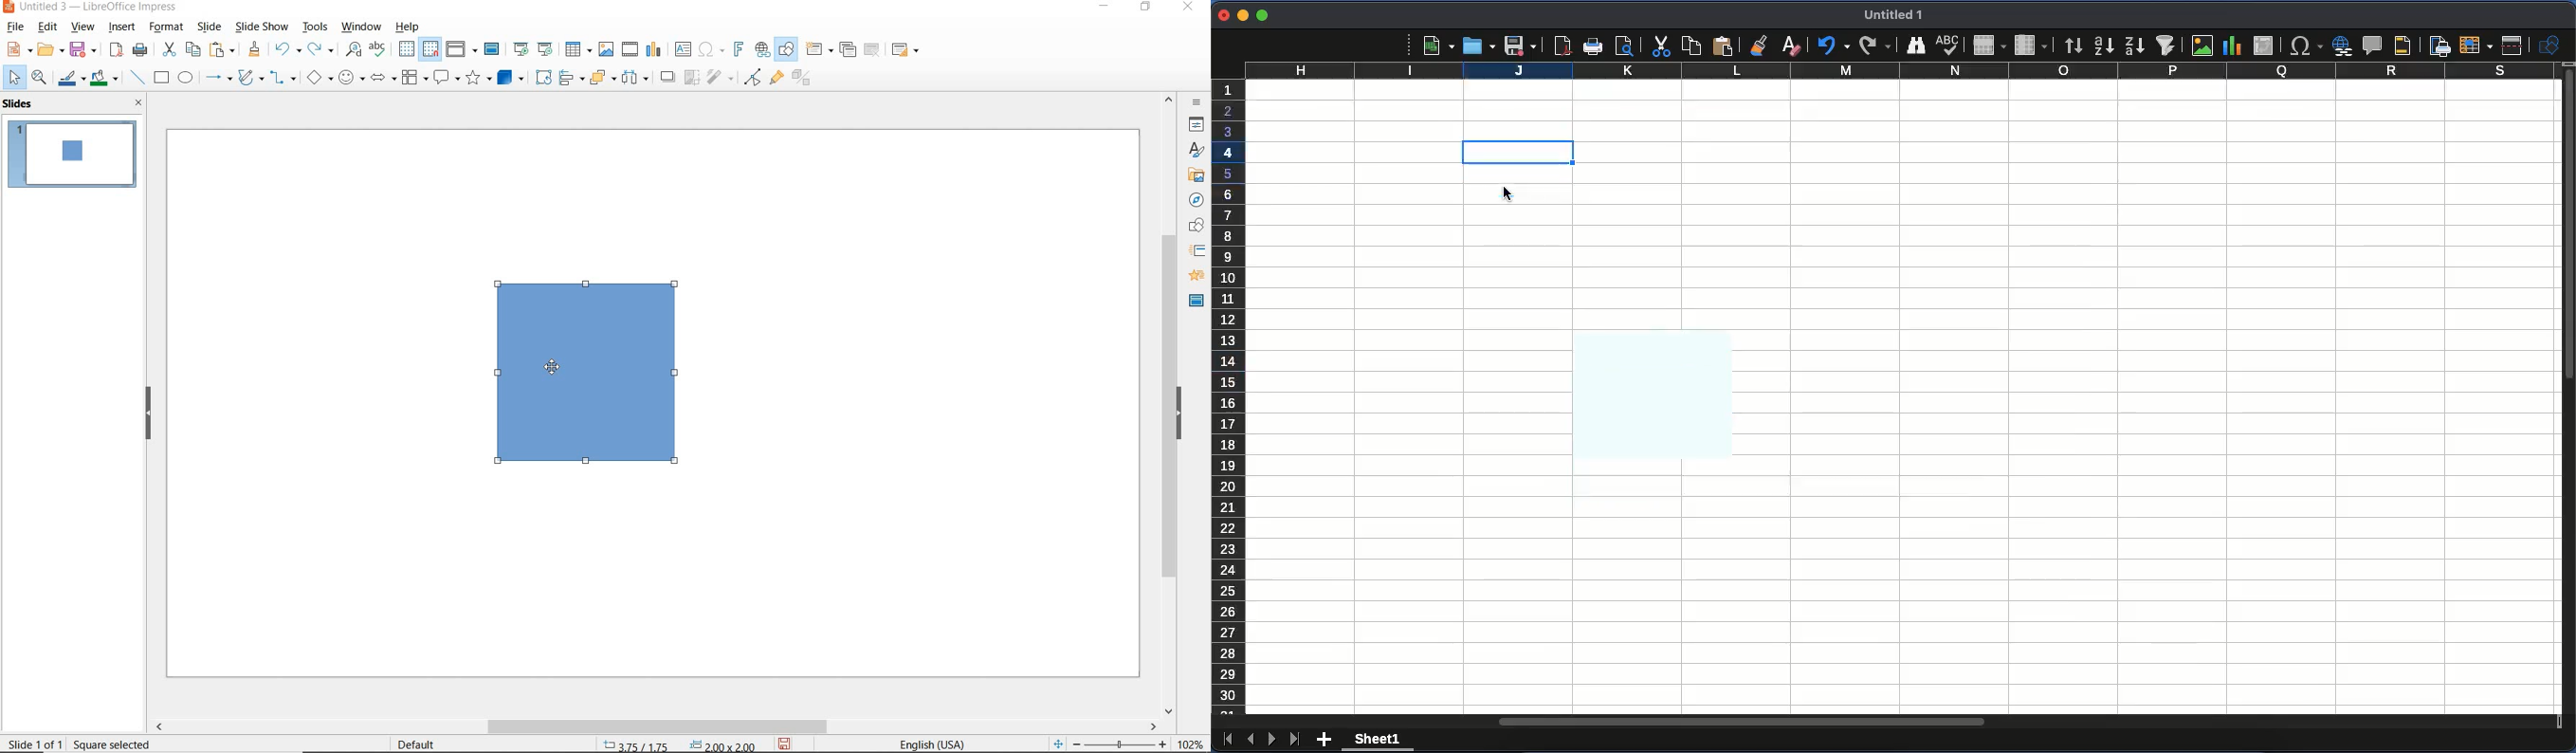  I want to click on print, so click(1592, 46).